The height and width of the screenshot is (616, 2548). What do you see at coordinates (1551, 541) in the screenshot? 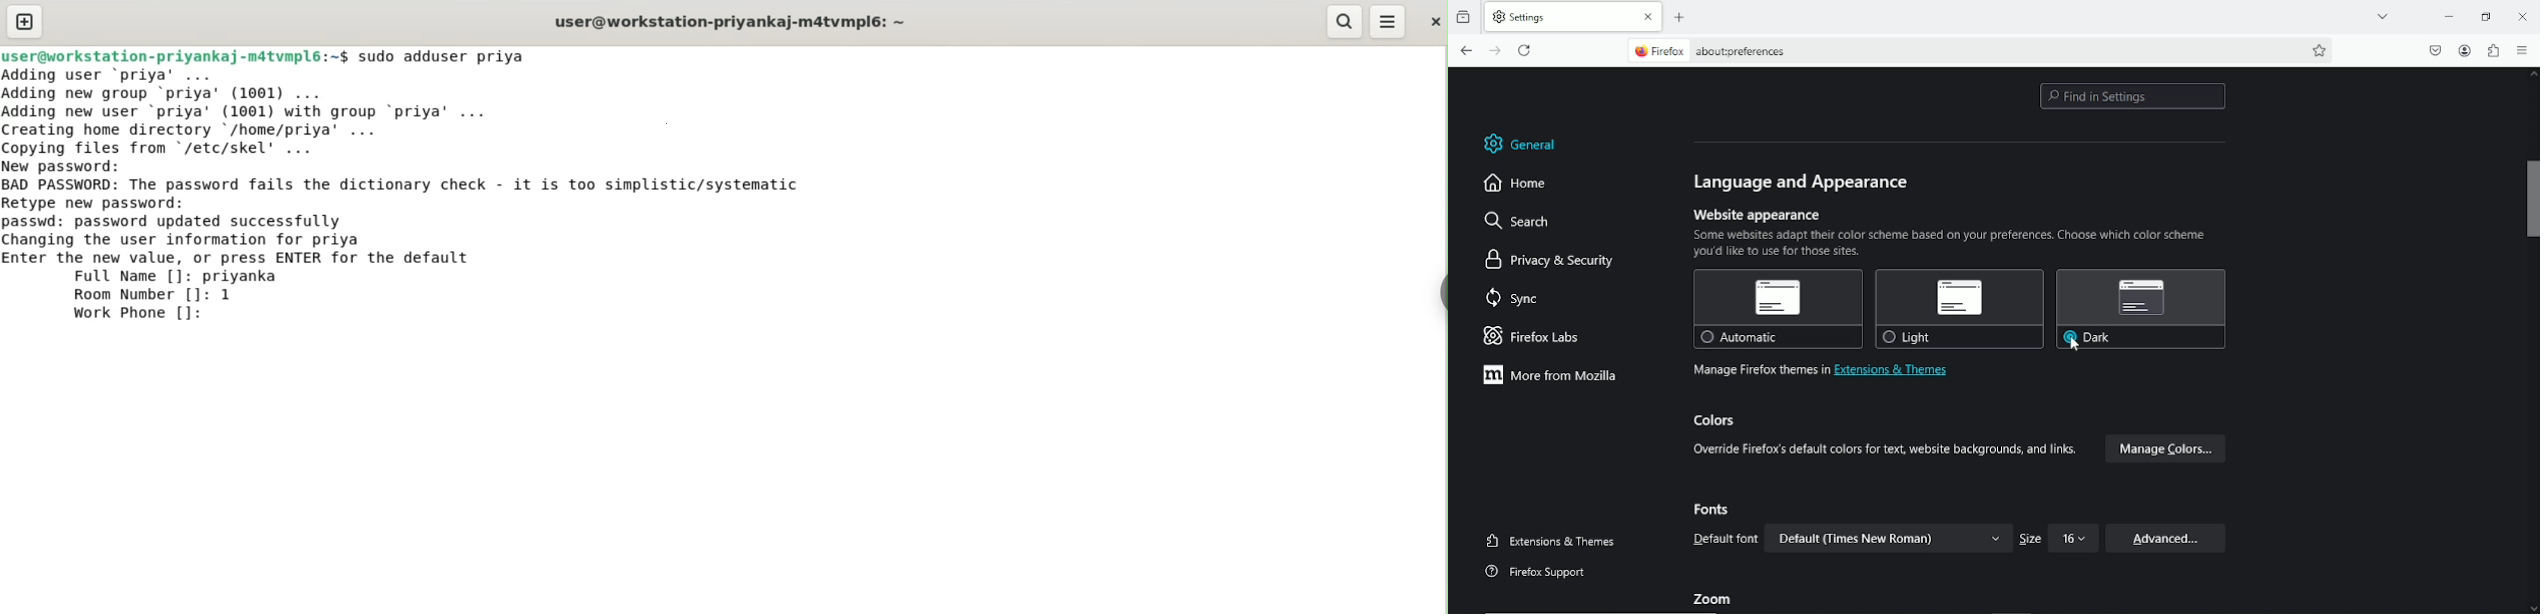
I see `extensions and themes` at bounding box center [1551, 541].